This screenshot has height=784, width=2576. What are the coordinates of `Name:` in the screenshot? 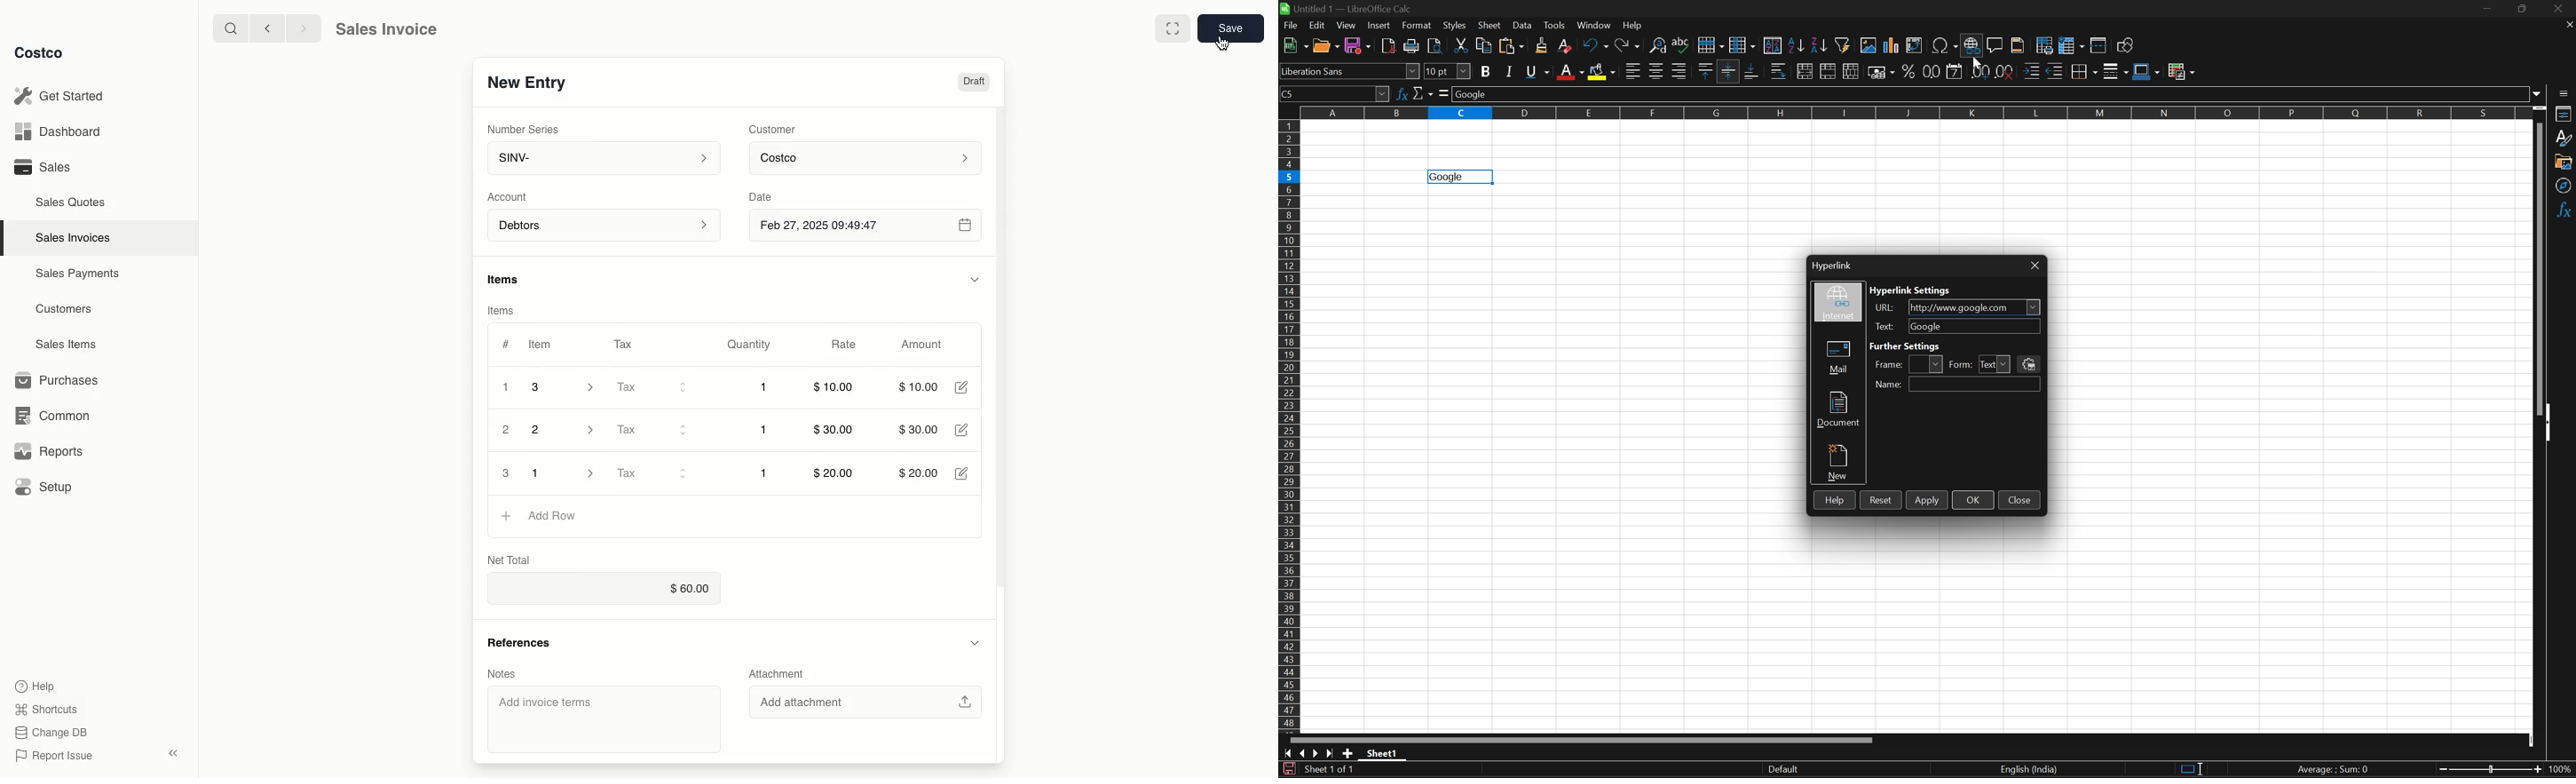 It's located at (1892, 385).